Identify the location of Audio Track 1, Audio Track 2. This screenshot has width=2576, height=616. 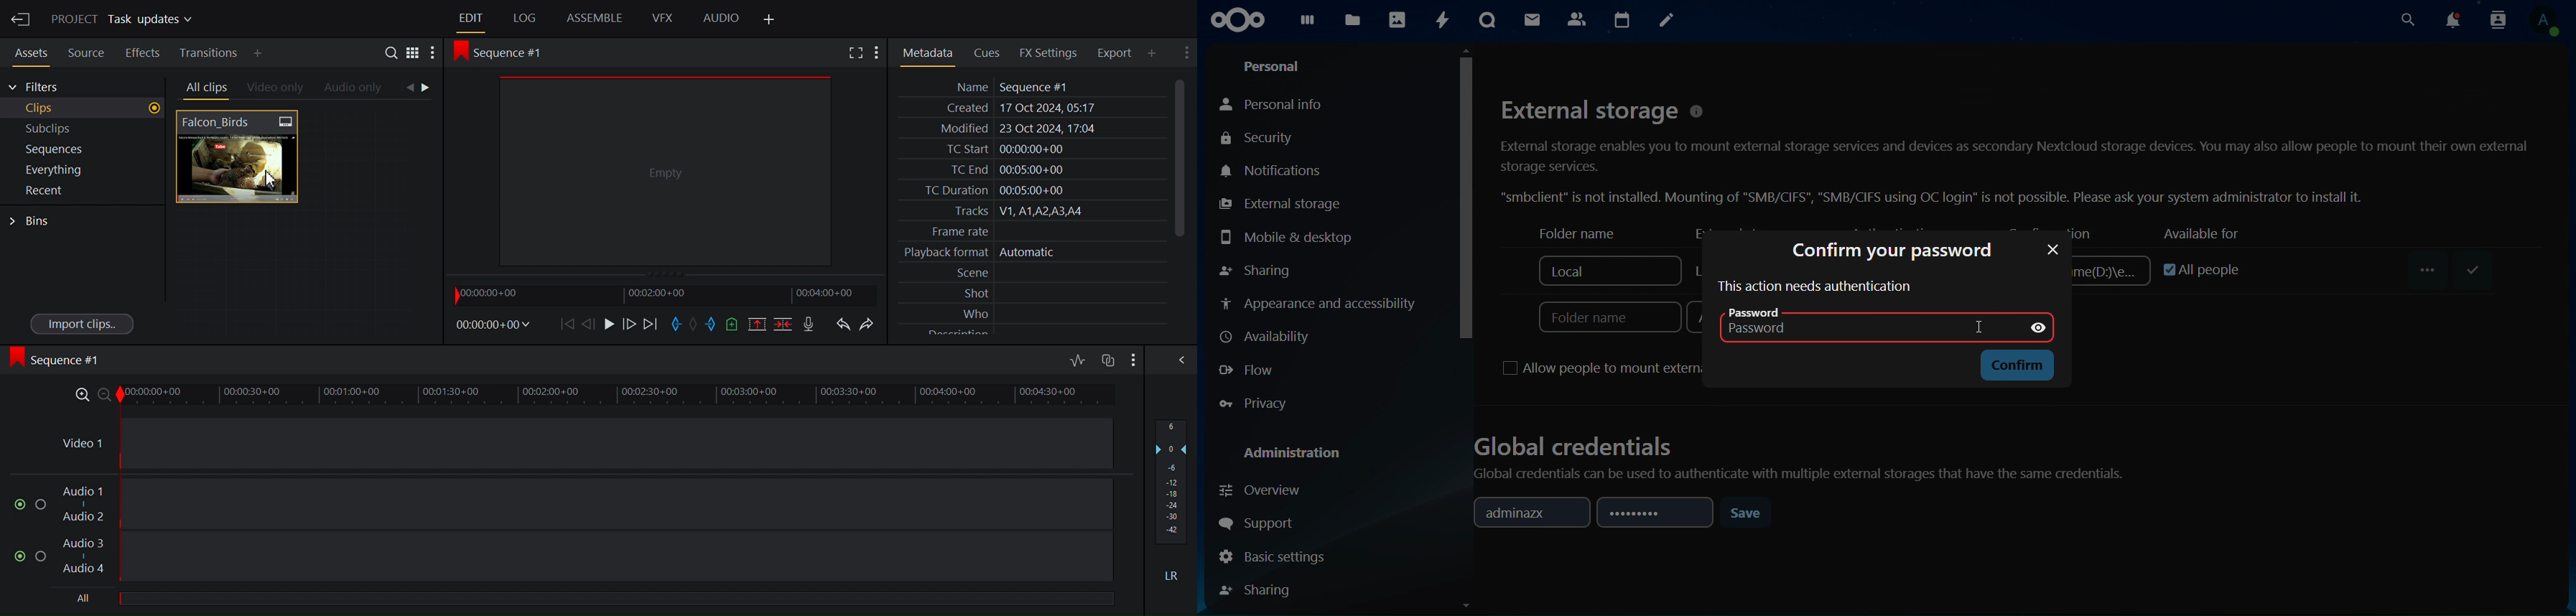
(588, 504).